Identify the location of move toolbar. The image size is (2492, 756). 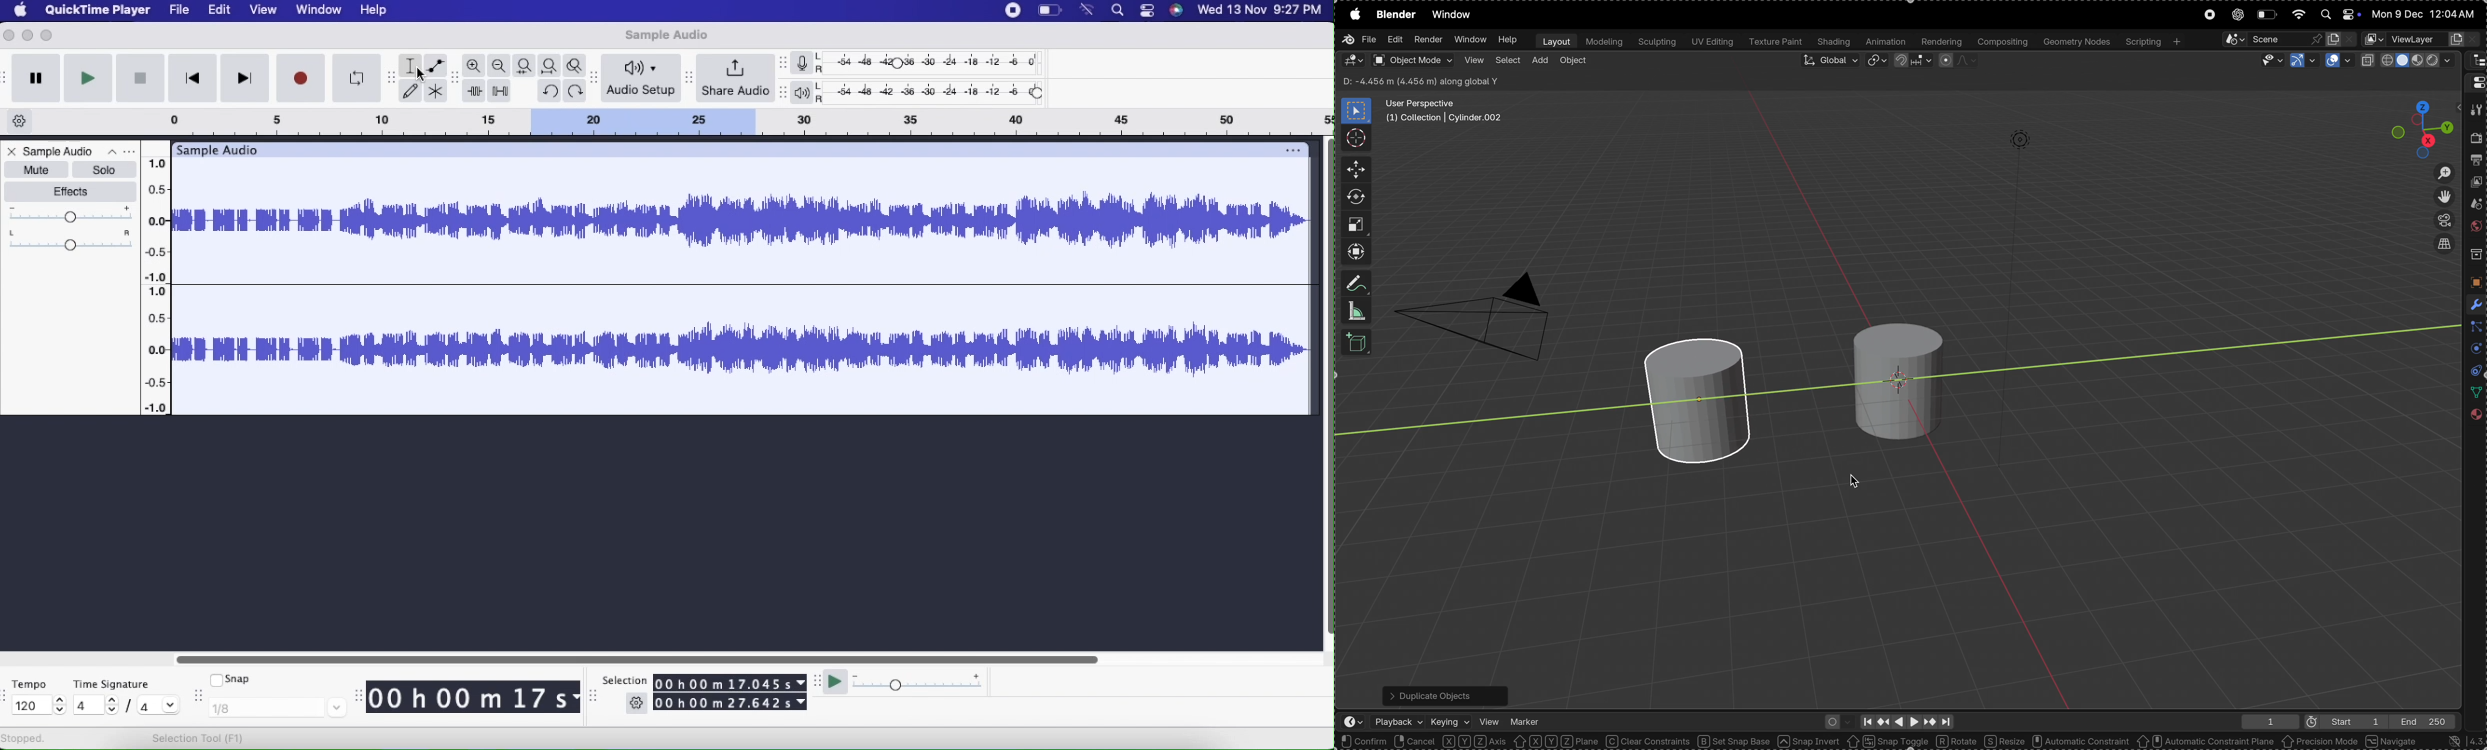
(392, 77).